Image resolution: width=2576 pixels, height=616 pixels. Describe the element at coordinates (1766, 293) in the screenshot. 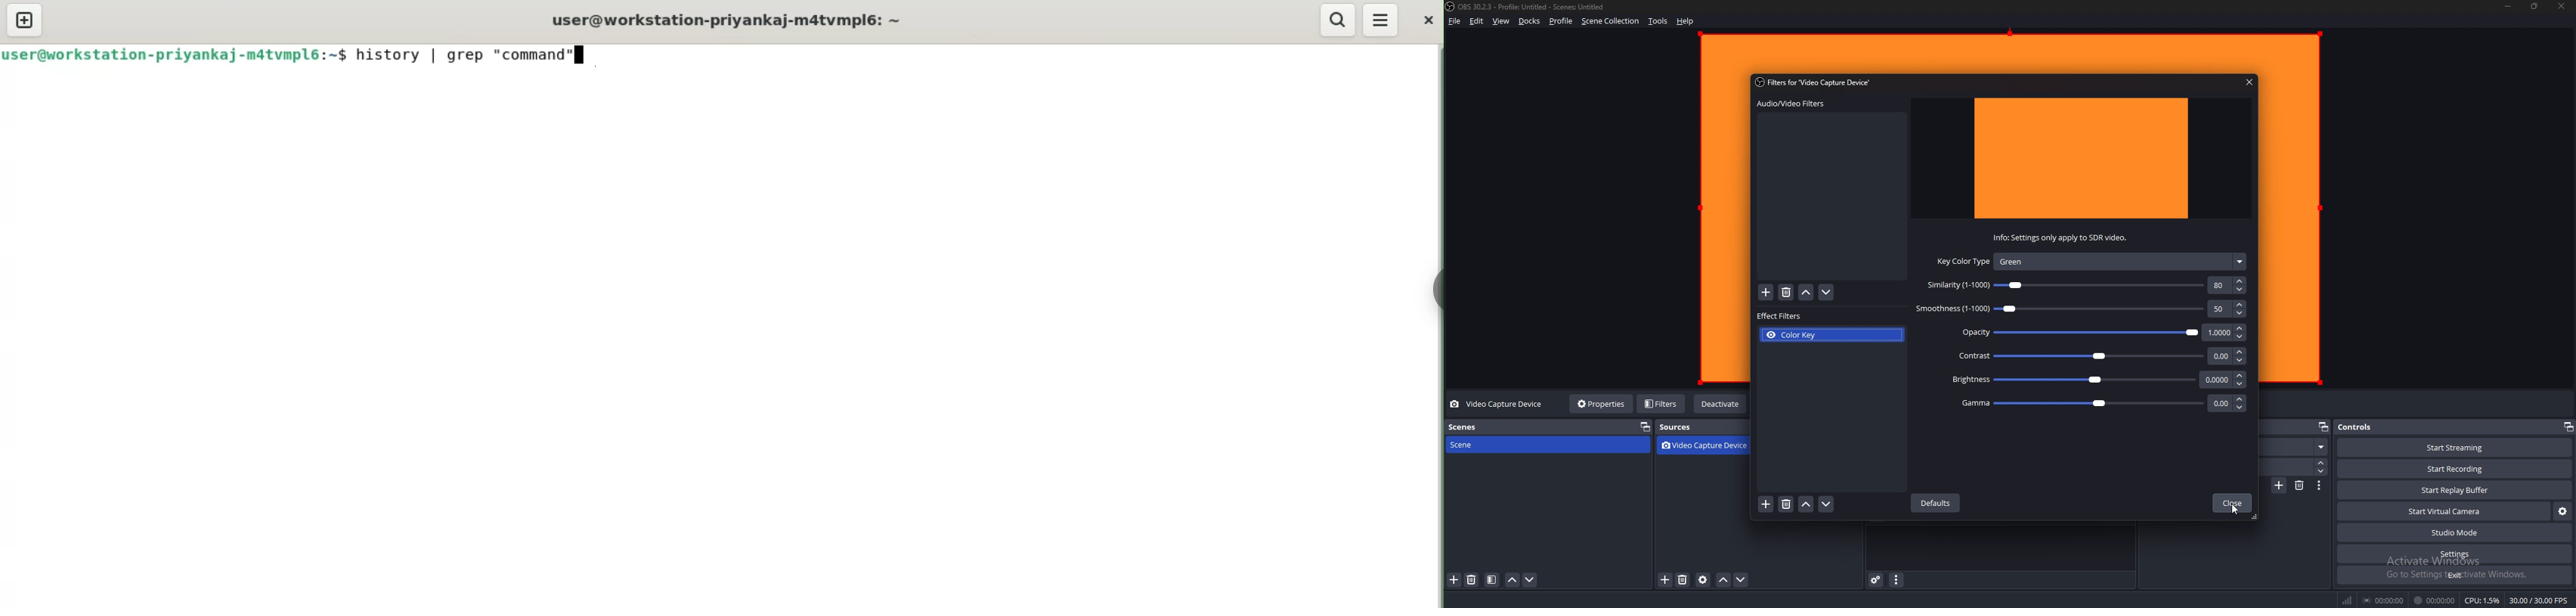

I see `add` at that location.